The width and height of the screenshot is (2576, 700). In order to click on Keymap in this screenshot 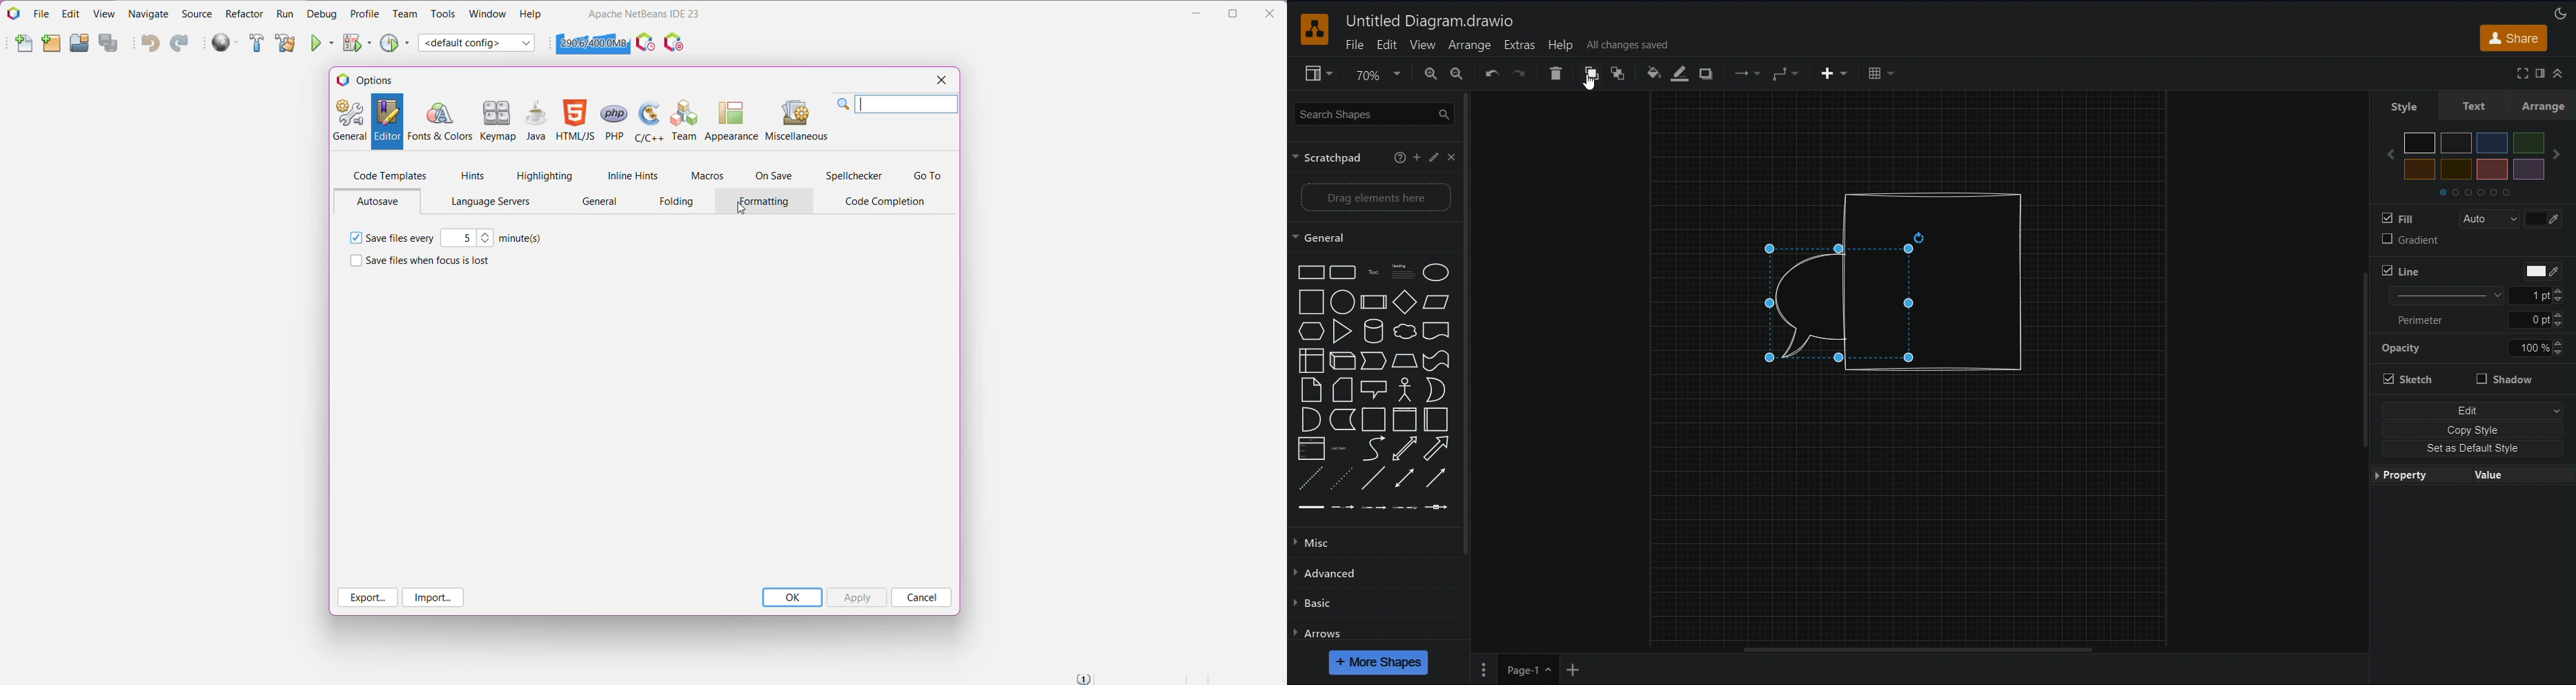, I will do `click(499, 122)`.